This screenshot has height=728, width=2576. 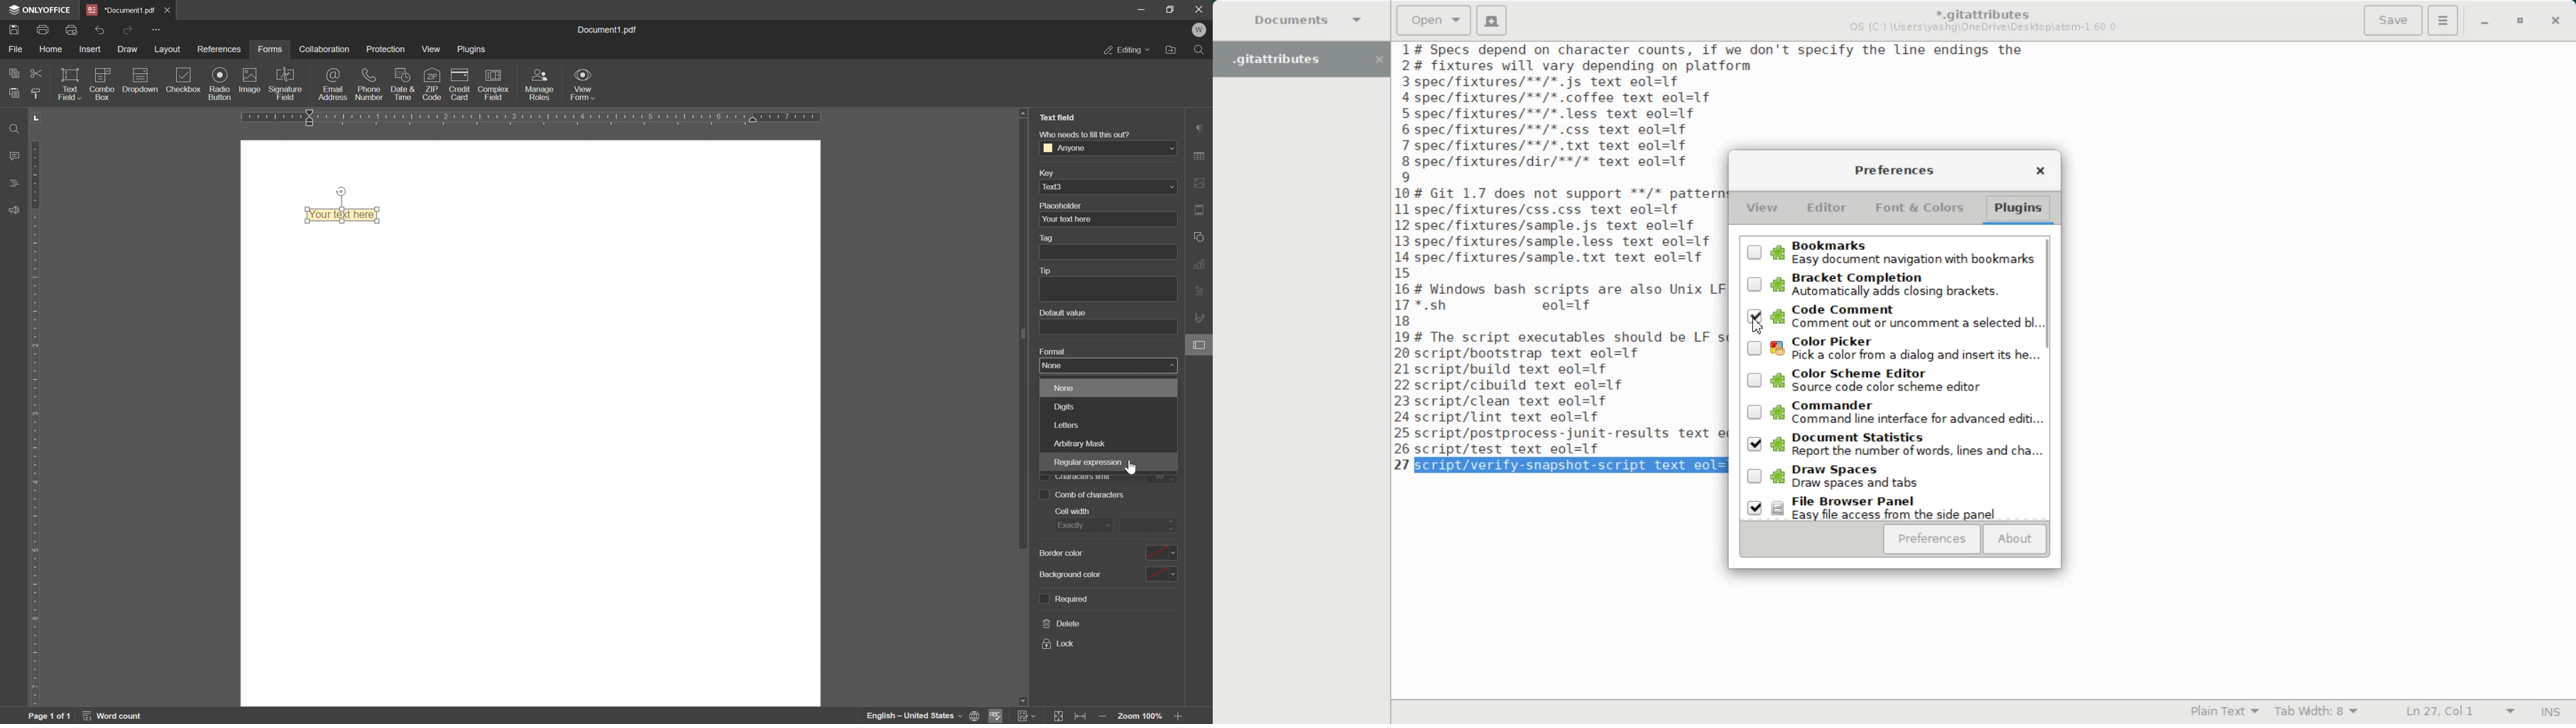 I want to click on set document language, so click(x=923, y=716).